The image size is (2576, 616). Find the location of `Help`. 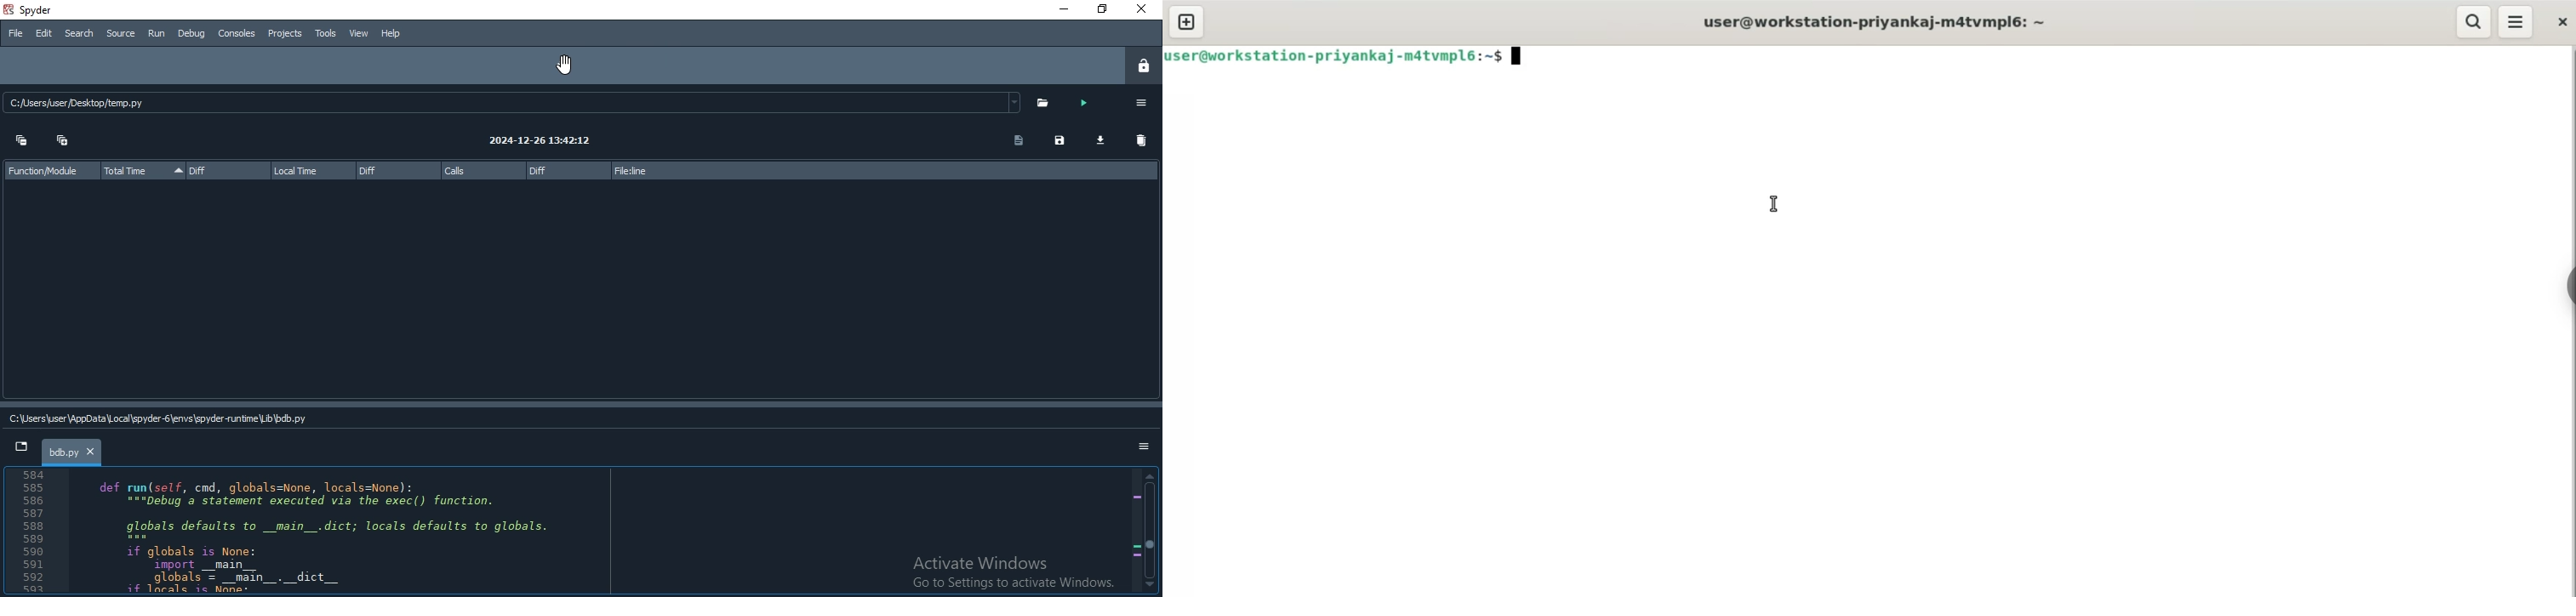

Help is located at coordinates (390, 32).